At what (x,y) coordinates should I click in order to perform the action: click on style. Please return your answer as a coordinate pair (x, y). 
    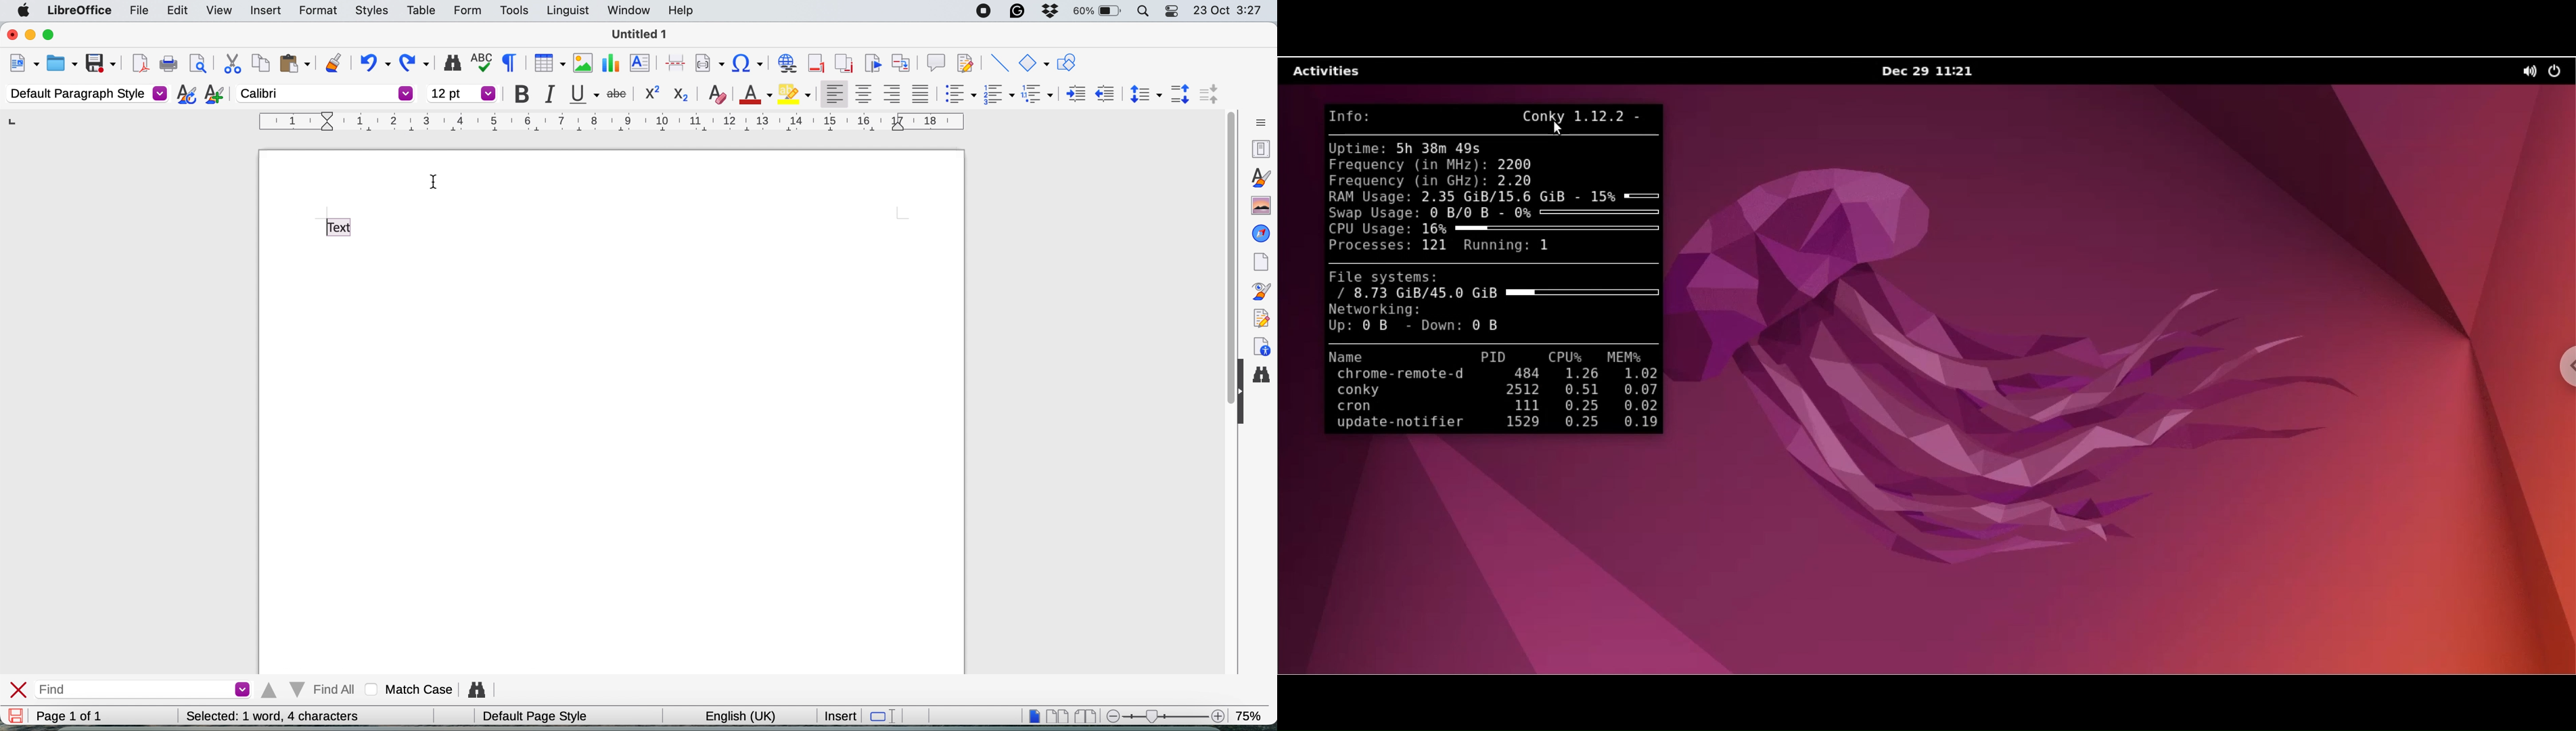
    Looking at the image, I should click on (610, 122).